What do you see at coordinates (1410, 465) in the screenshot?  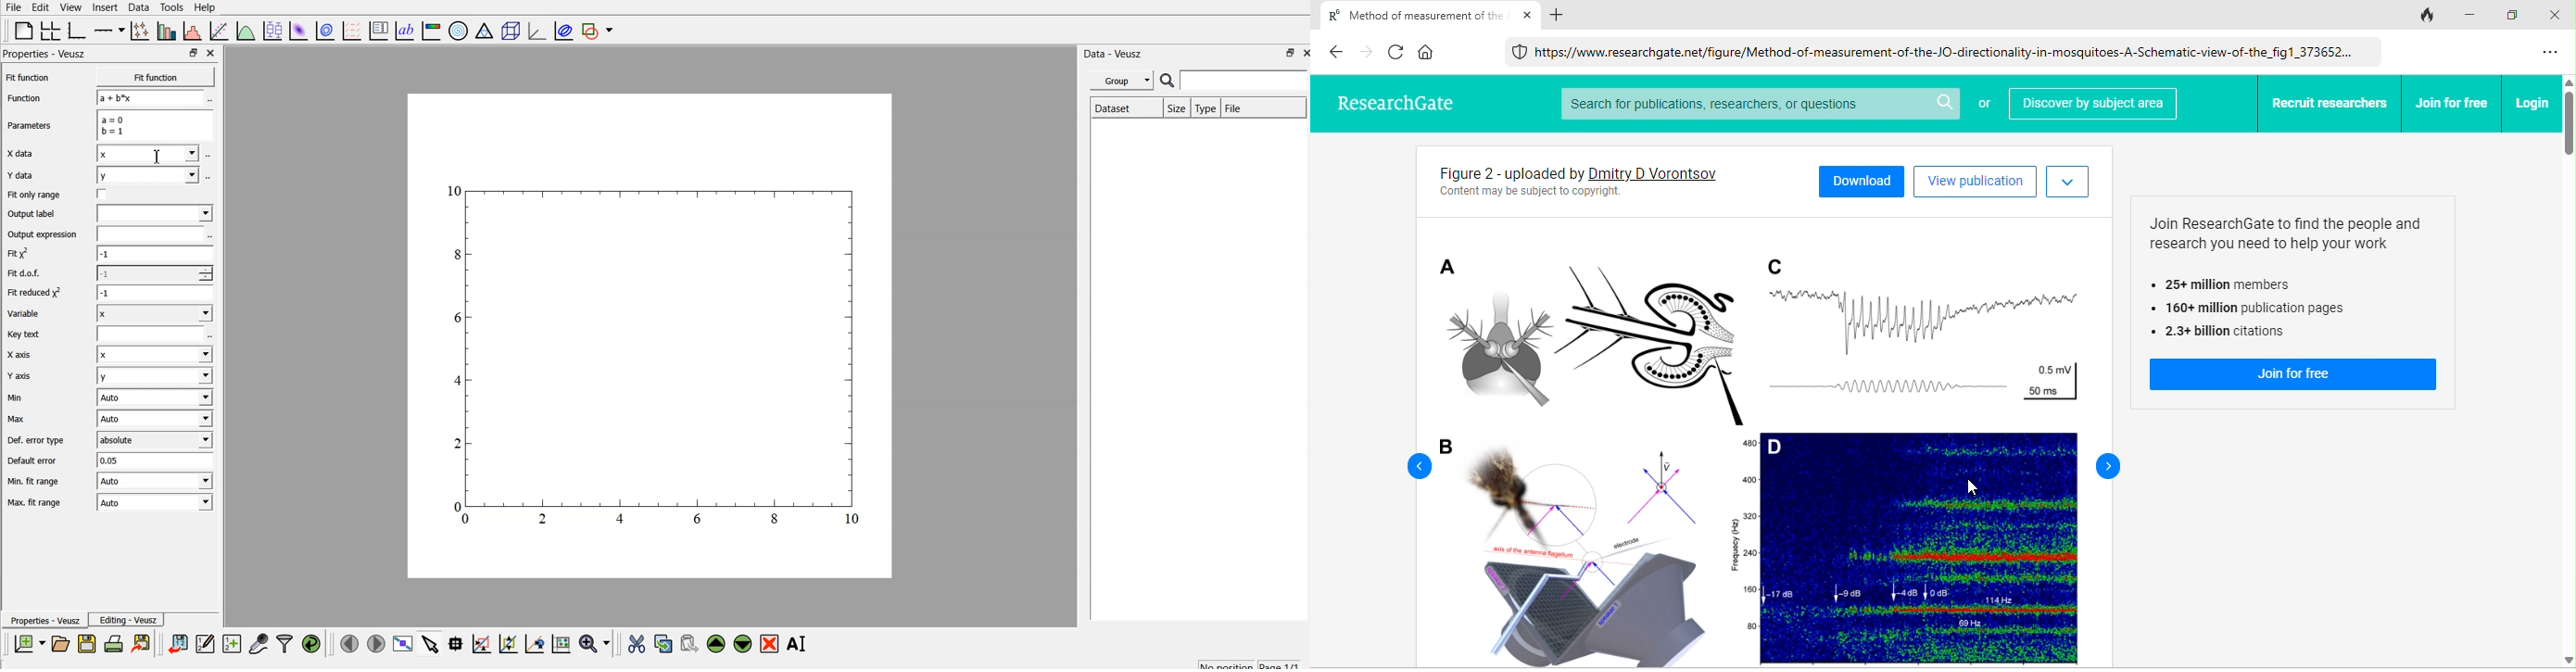 I see `back` at bounding box center [1410, 465].